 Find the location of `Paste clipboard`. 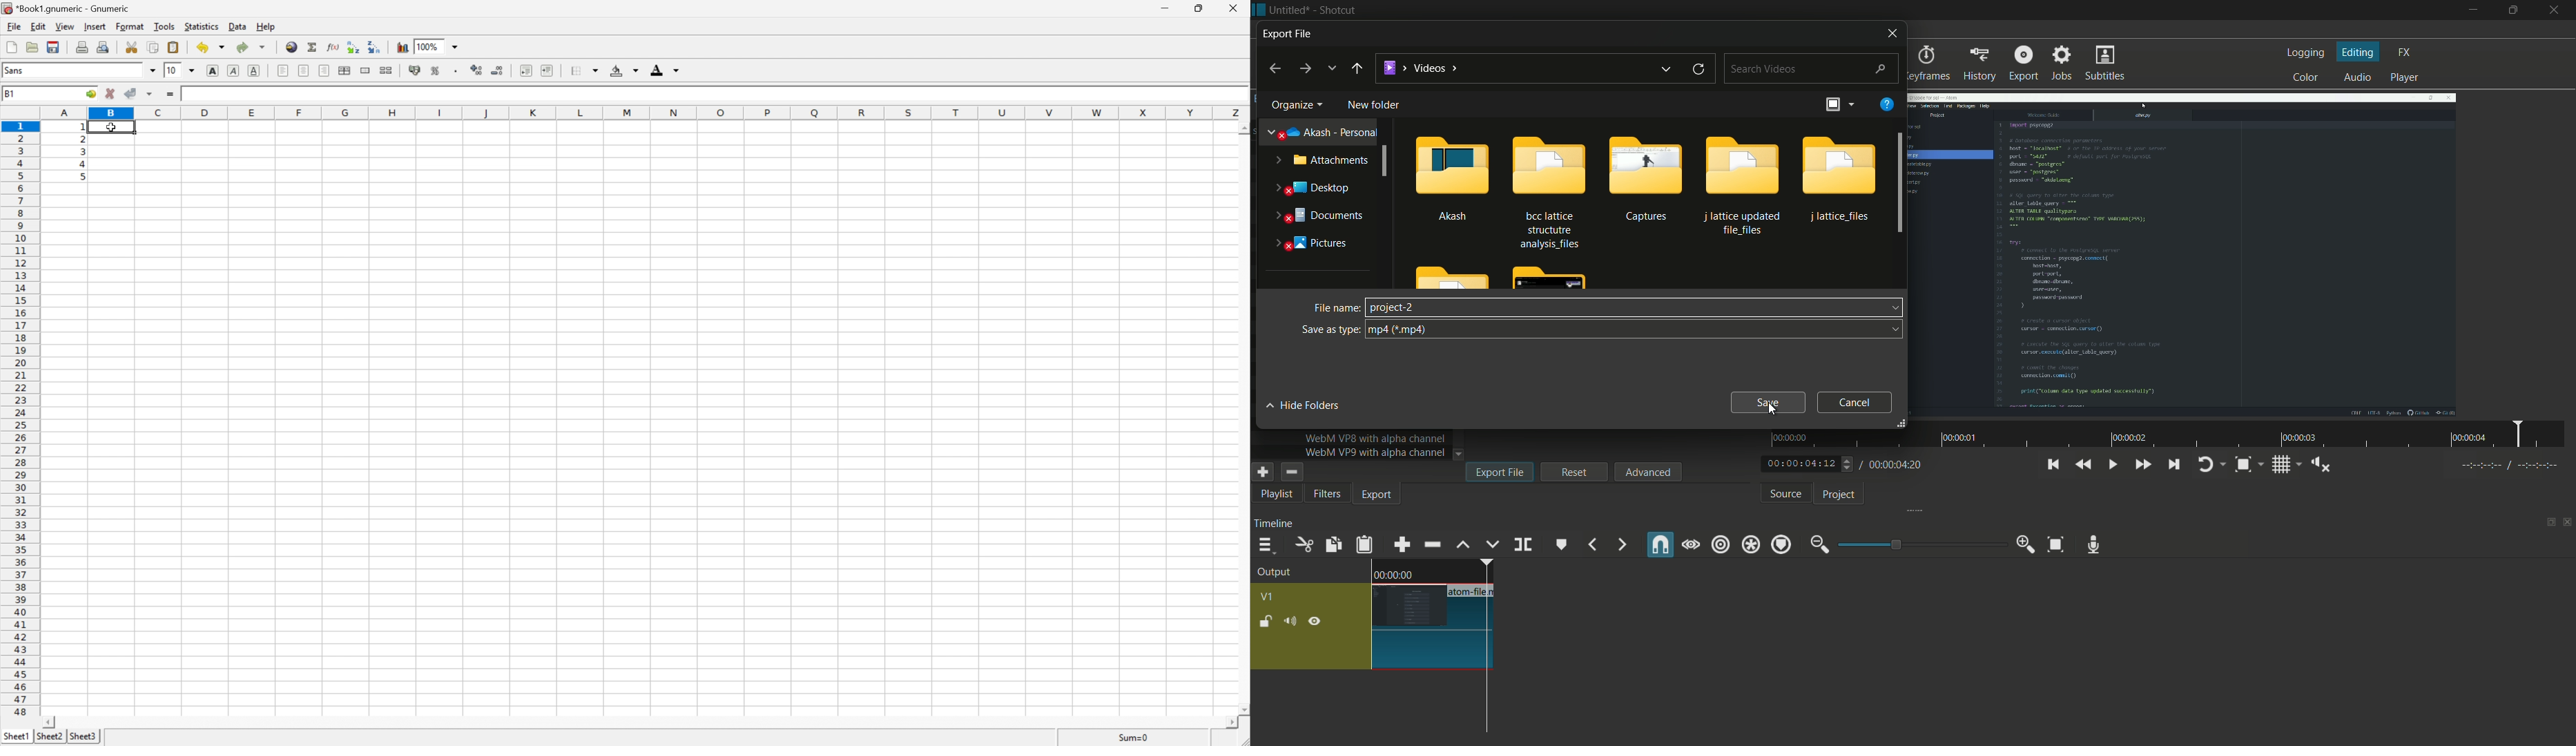

Paste clipboard is located at coordinates (173, 47).